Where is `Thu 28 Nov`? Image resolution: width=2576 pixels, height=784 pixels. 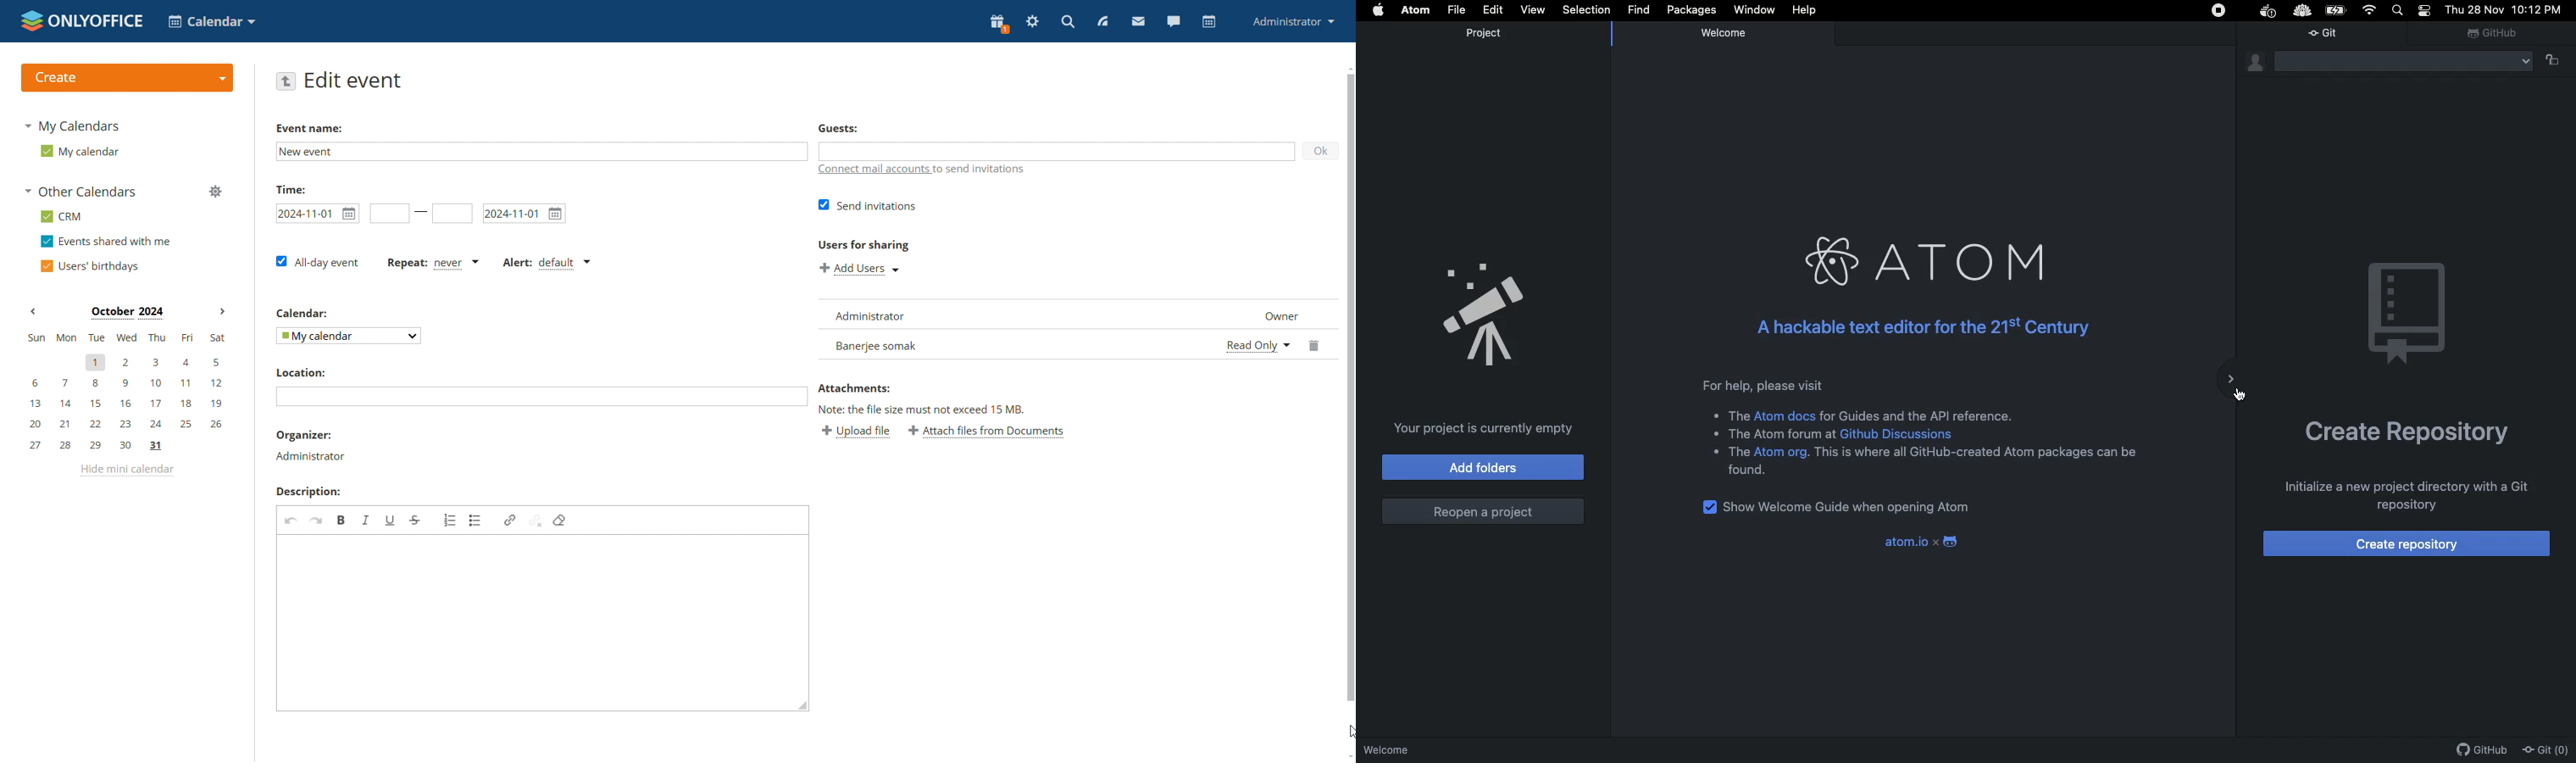 Thu 28 Nov is located at coordinates (2476, 10).